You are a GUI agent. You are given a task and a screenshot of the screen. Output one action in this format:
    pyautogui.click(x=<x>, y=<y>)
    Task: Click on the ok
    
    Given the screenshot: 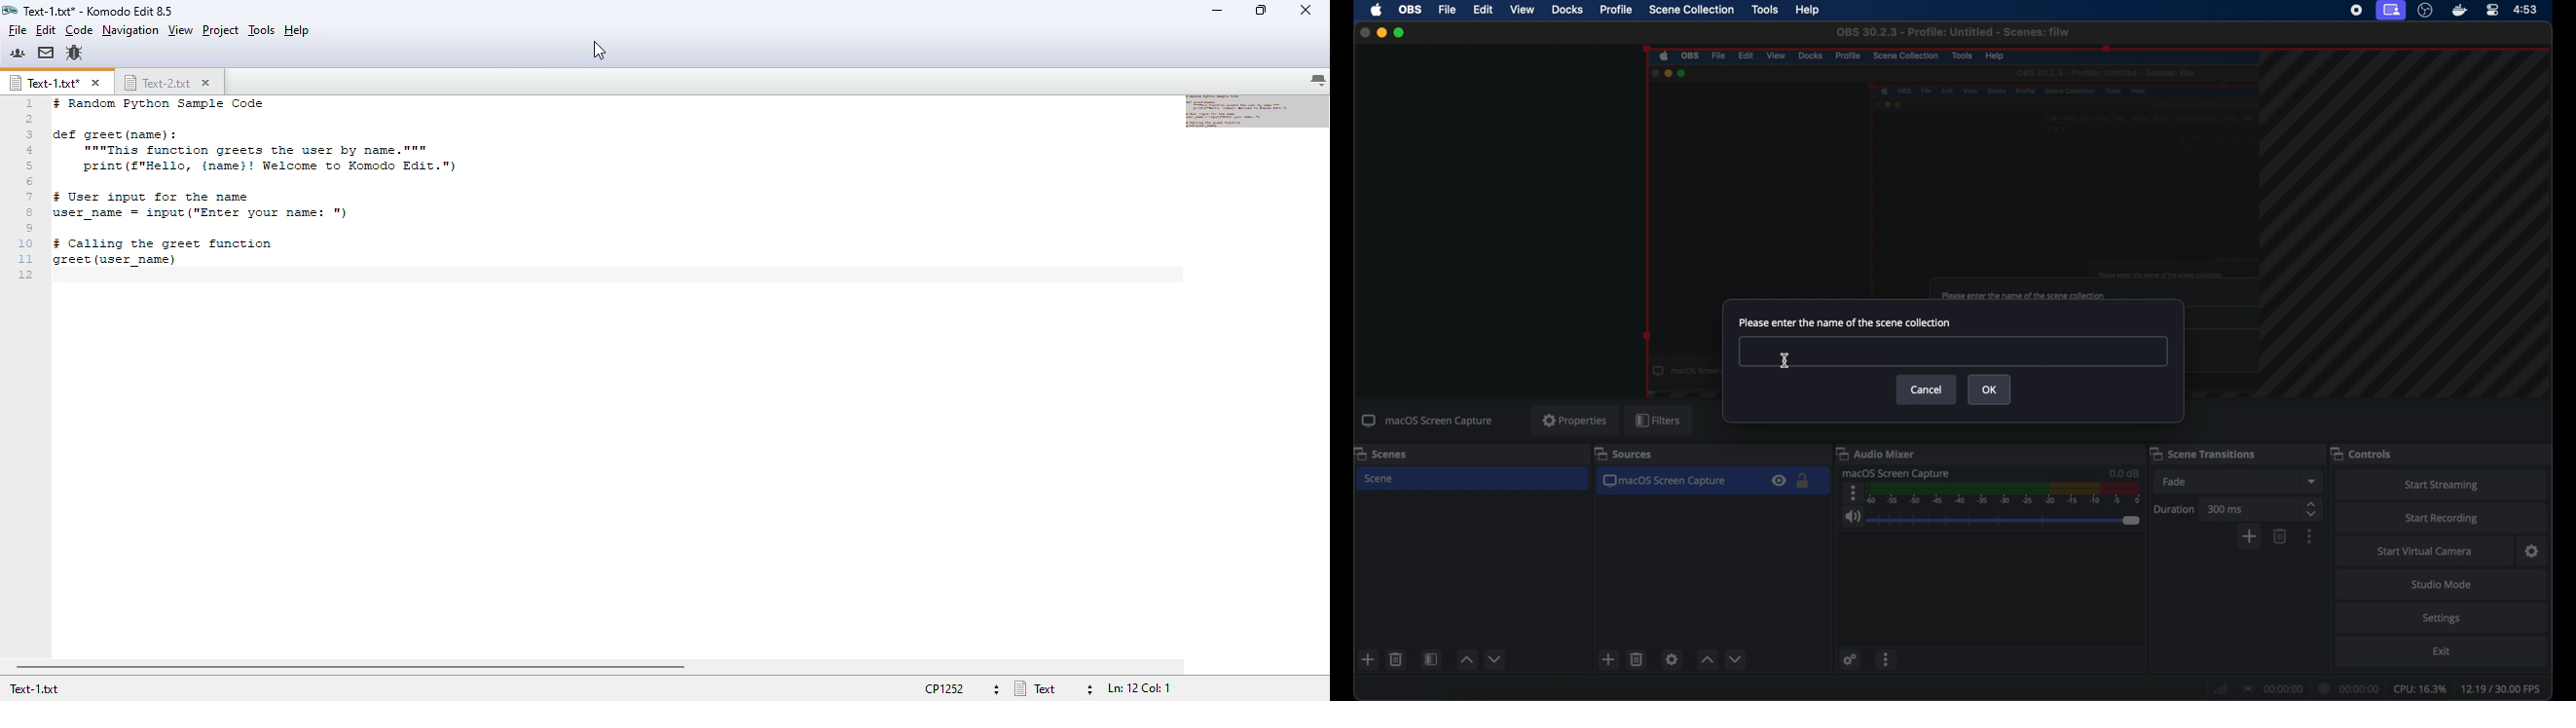 What is the action you would take?
    pyautogui.click(x=1990, y=389)
    